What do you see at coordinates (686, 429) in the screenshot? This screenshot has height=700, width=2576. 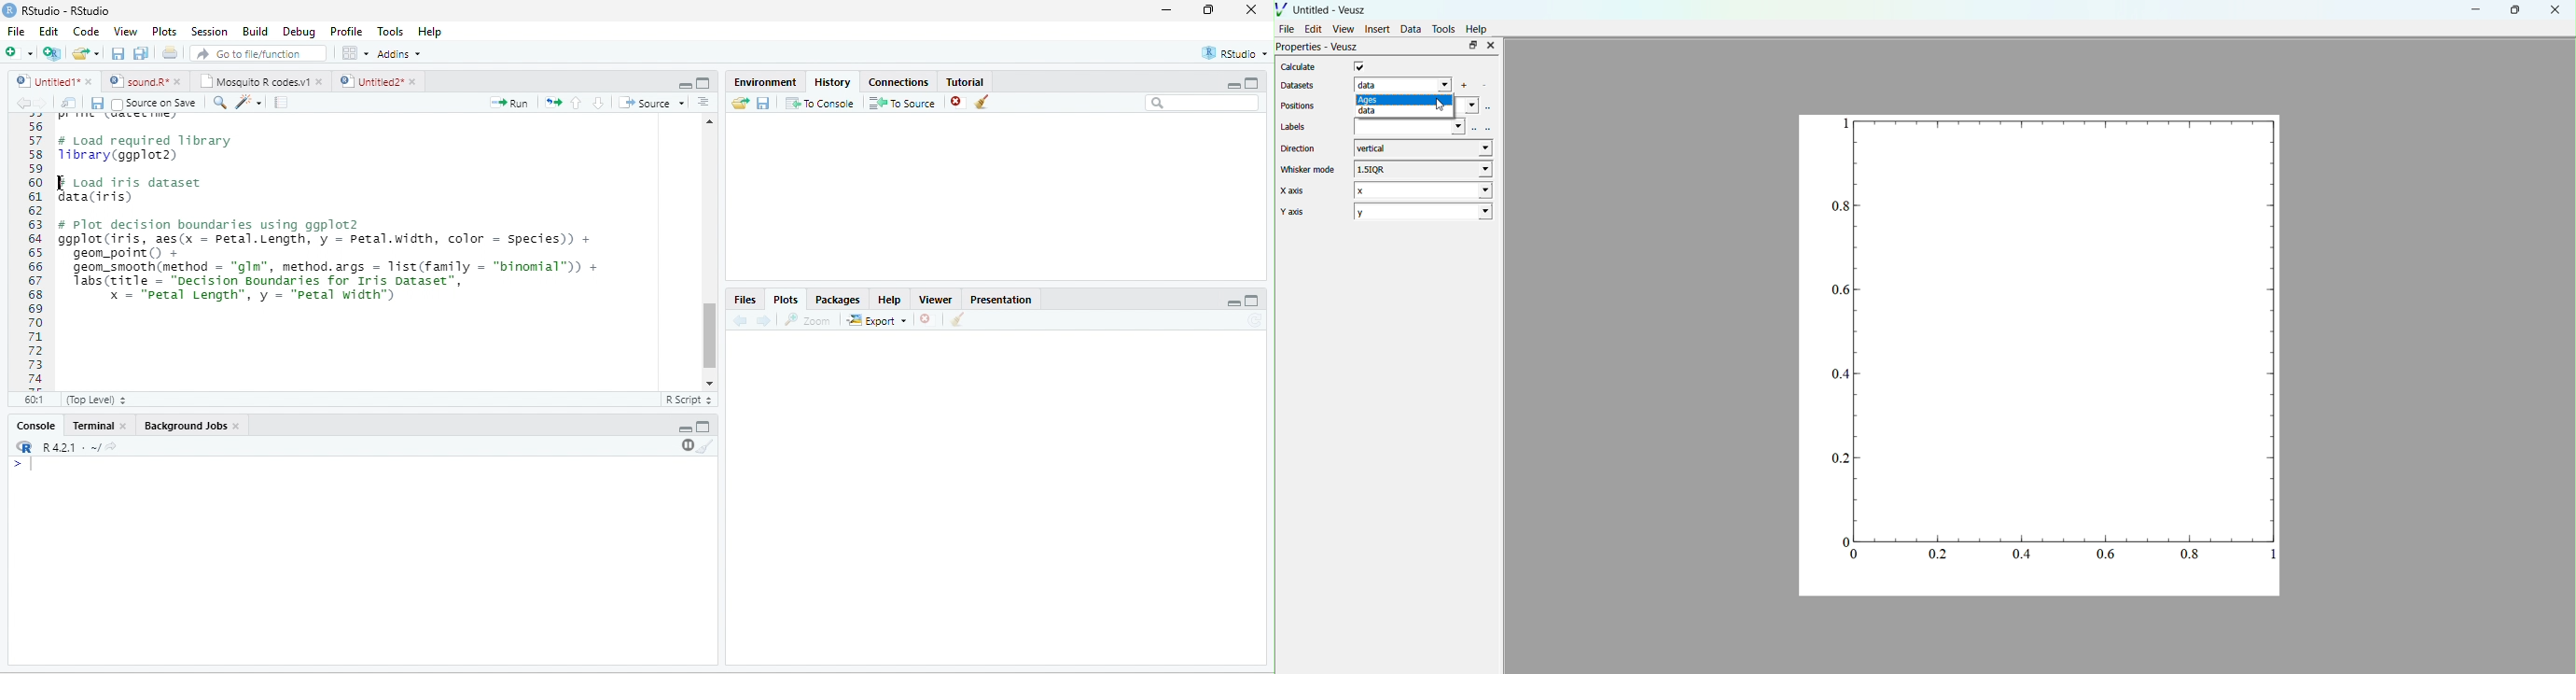 I see `minimize` at bounding box center [686, 429].